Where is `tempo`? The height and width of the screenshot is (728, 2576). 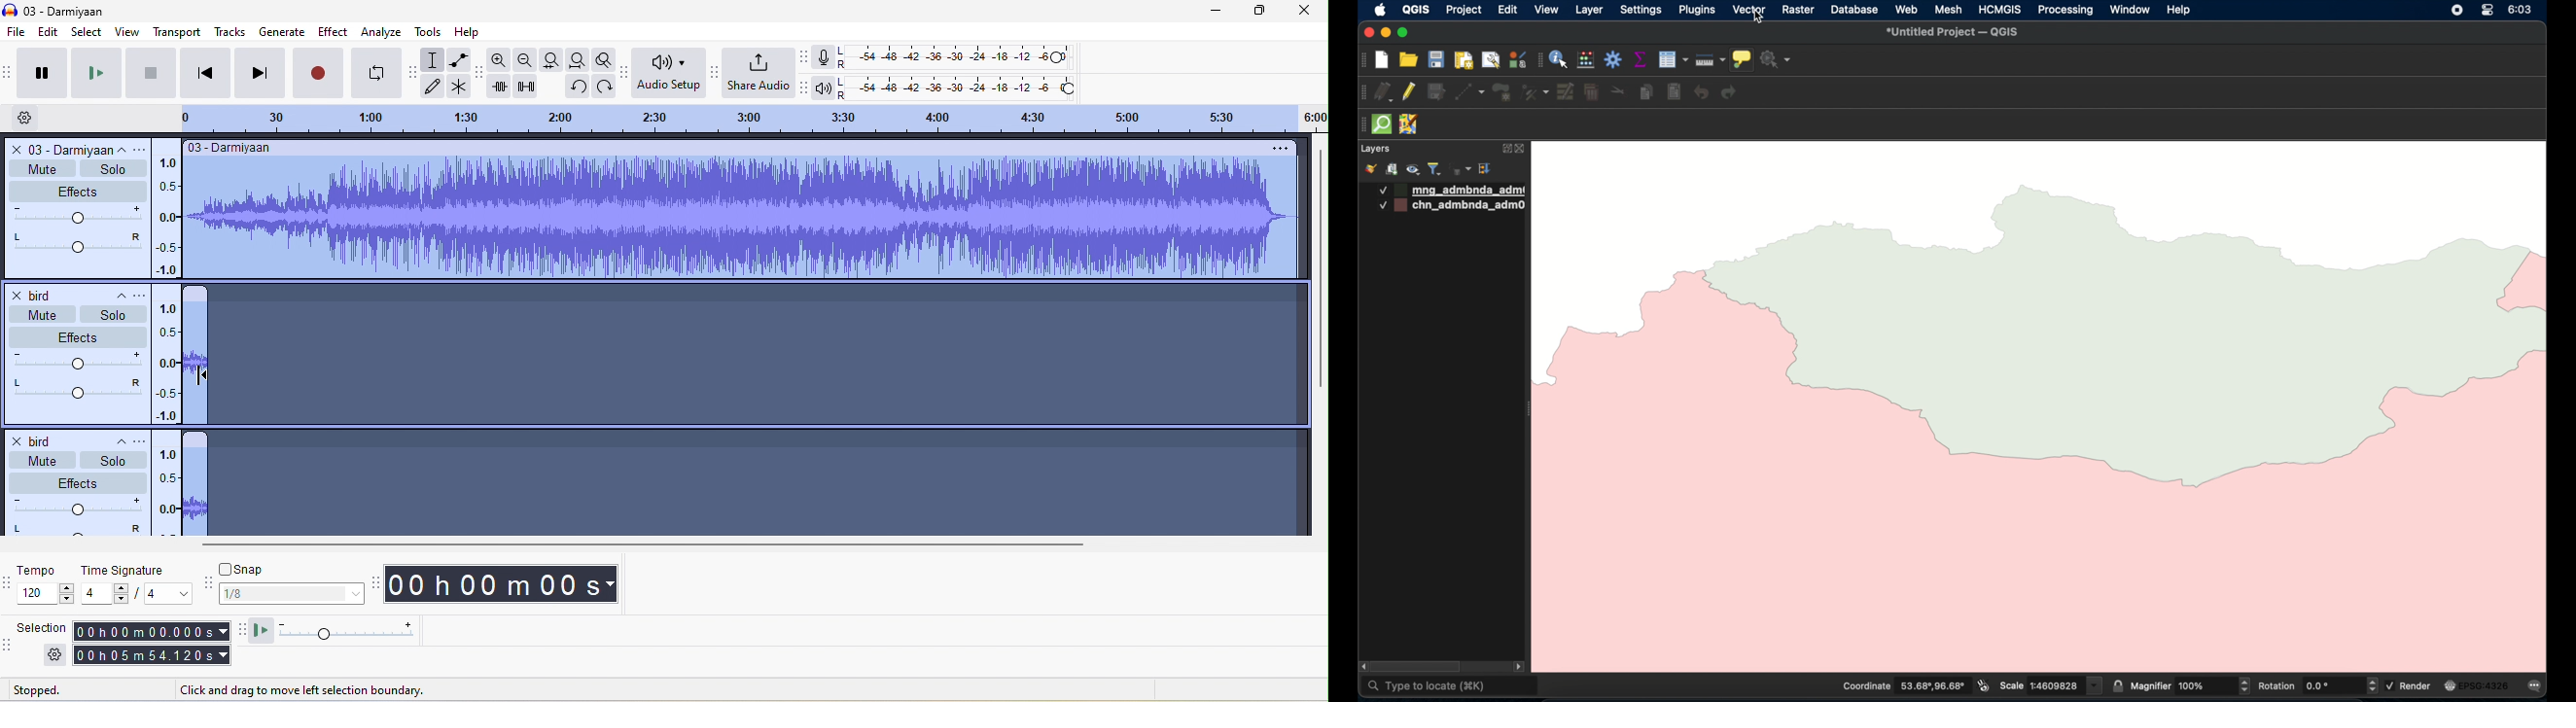
tempo is located at coordinates (48, 594).